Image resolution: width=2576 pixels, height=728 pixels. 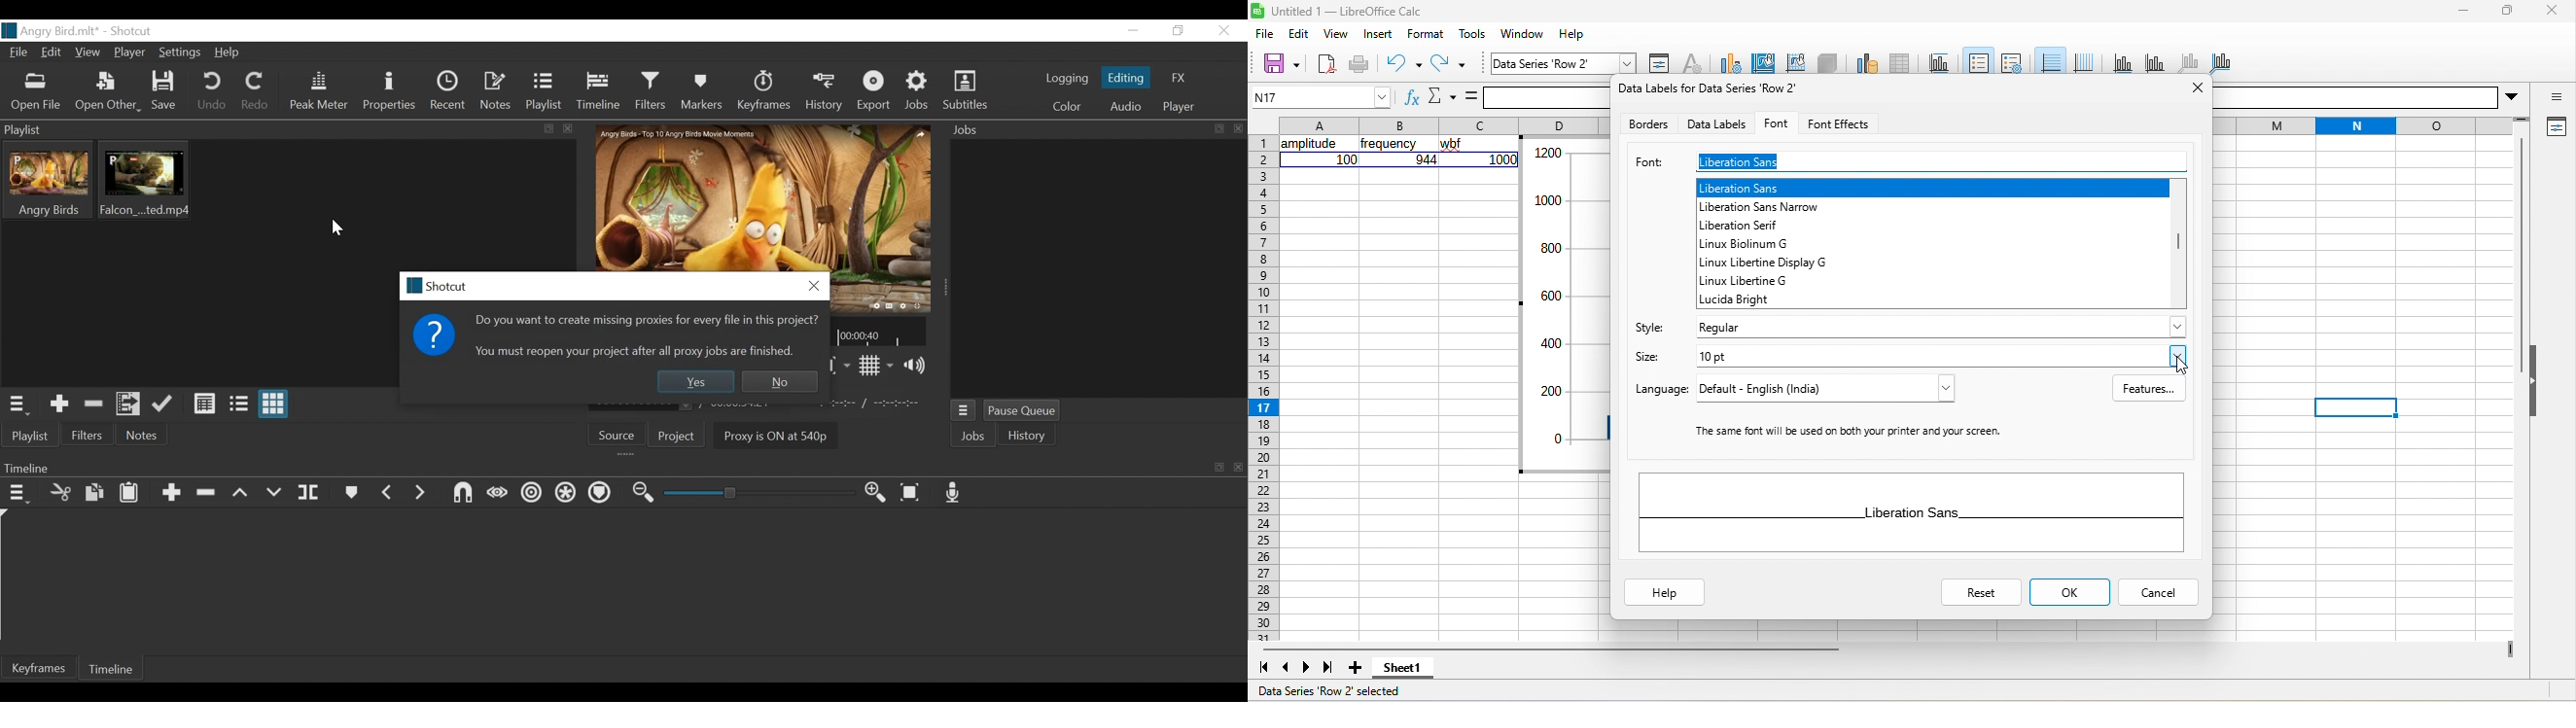 I want to click on character, so click(x=1694, y=60).